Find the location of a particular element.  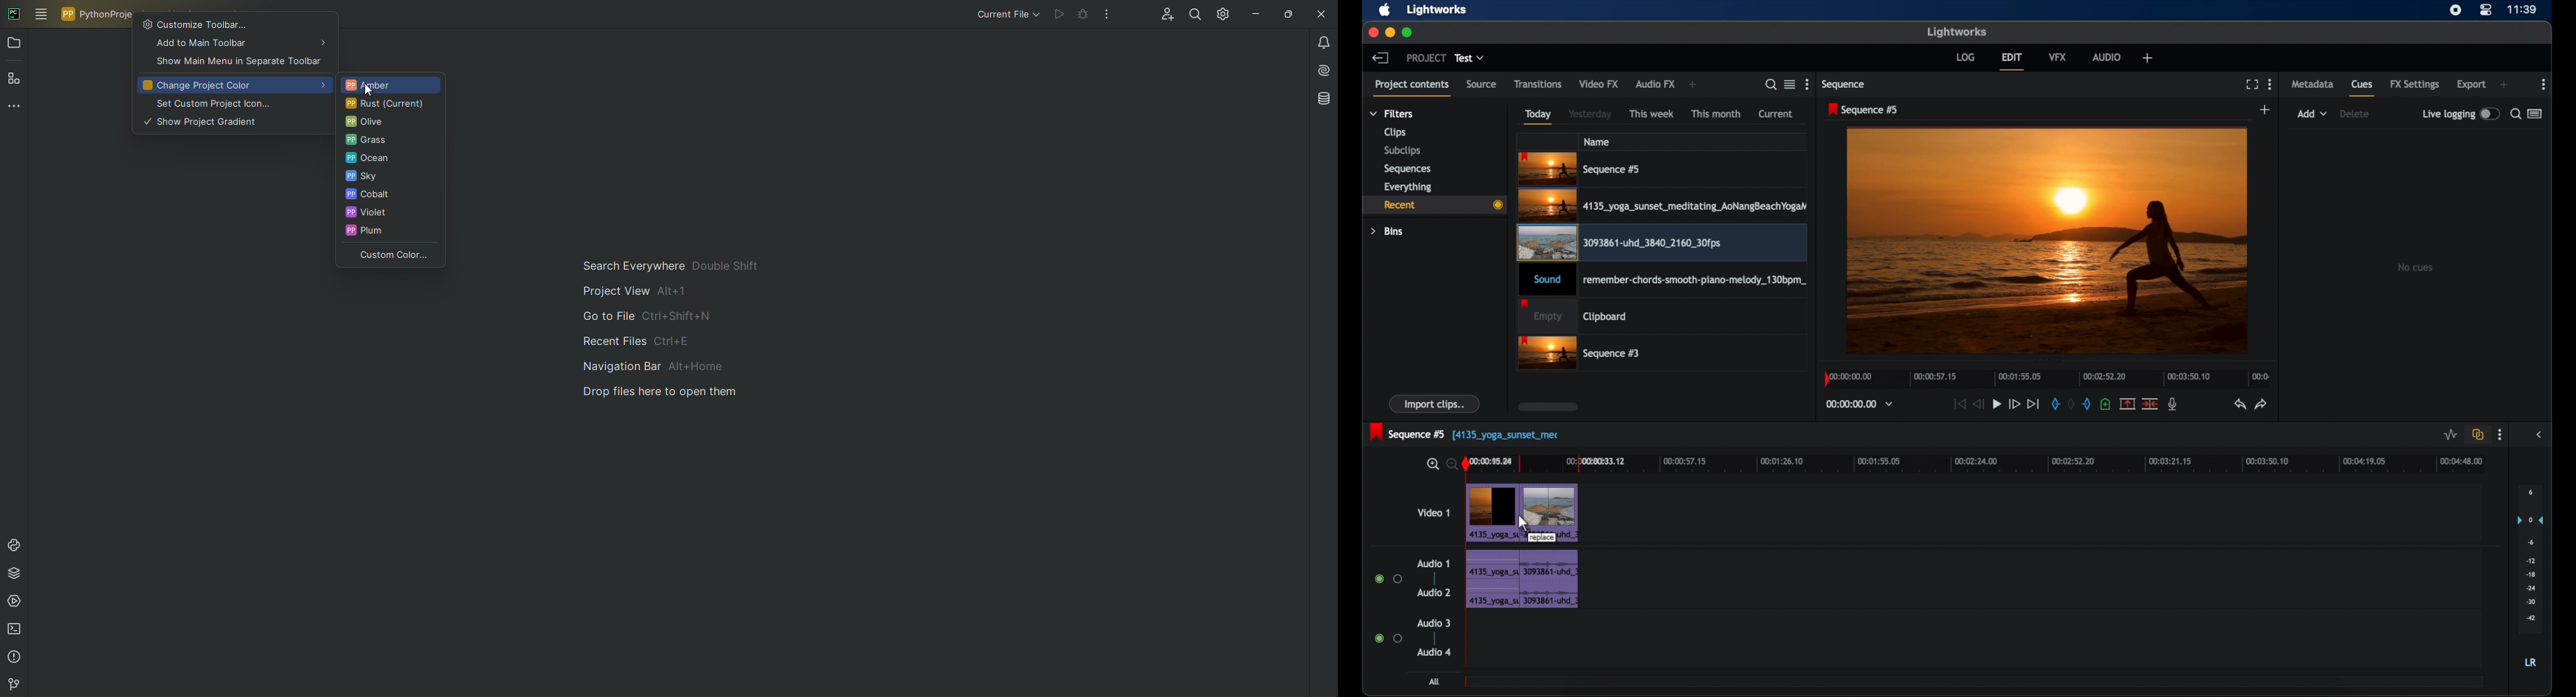

toggle list or logger view is located at coordinates (2537, 113).